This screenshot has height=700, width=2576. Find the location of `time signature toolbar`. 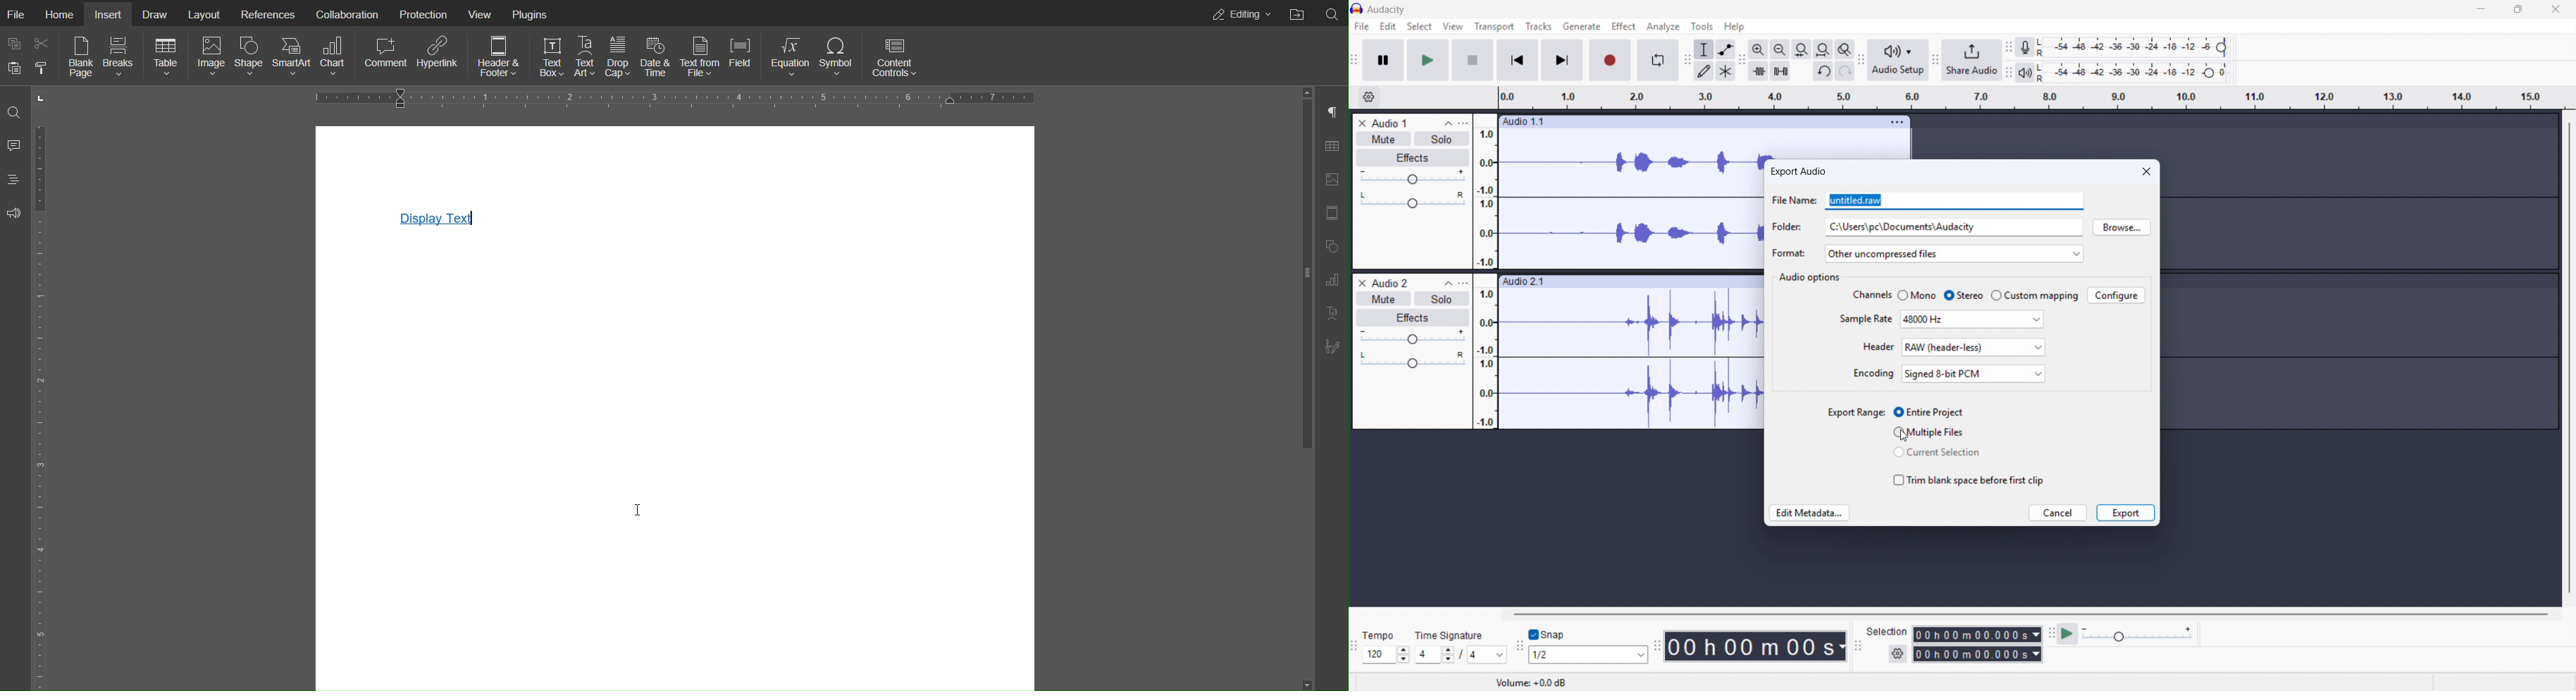

time signature toolbar is located at coordinates (1354, 646).